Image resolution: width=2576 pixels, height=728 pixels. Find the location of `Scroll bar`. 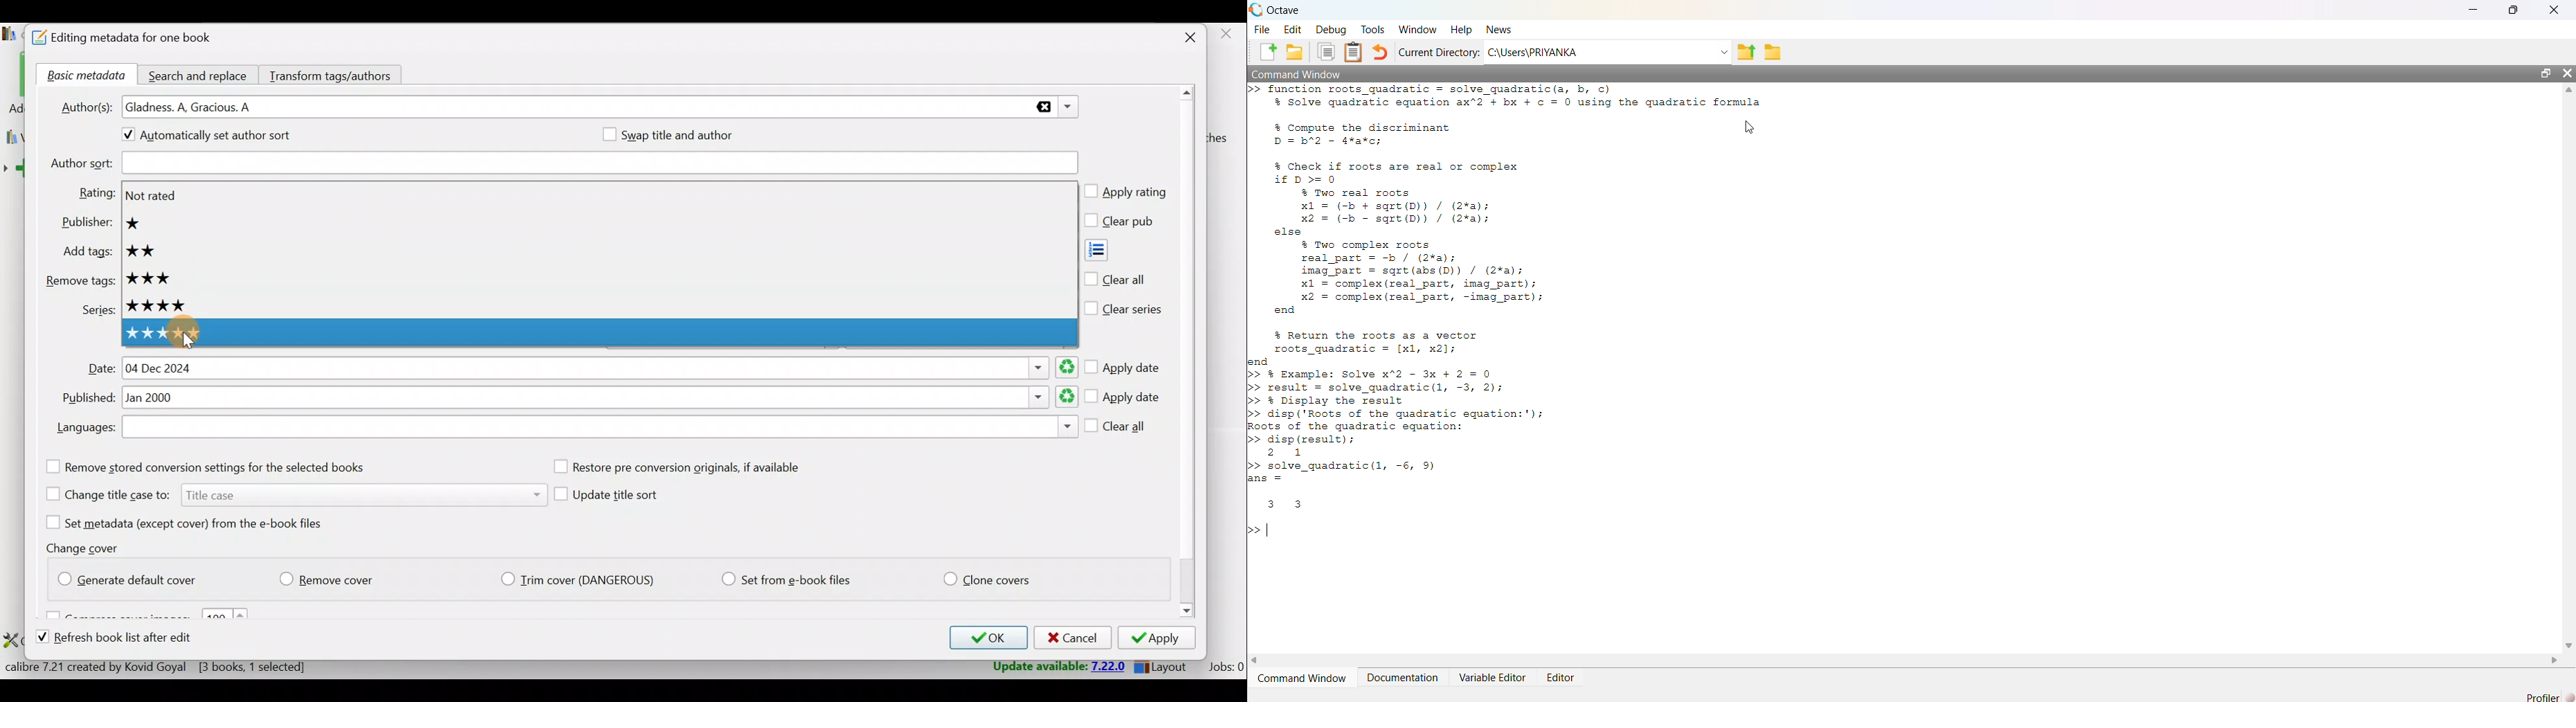

Scroll bar is located at coordinates (1188, 354).